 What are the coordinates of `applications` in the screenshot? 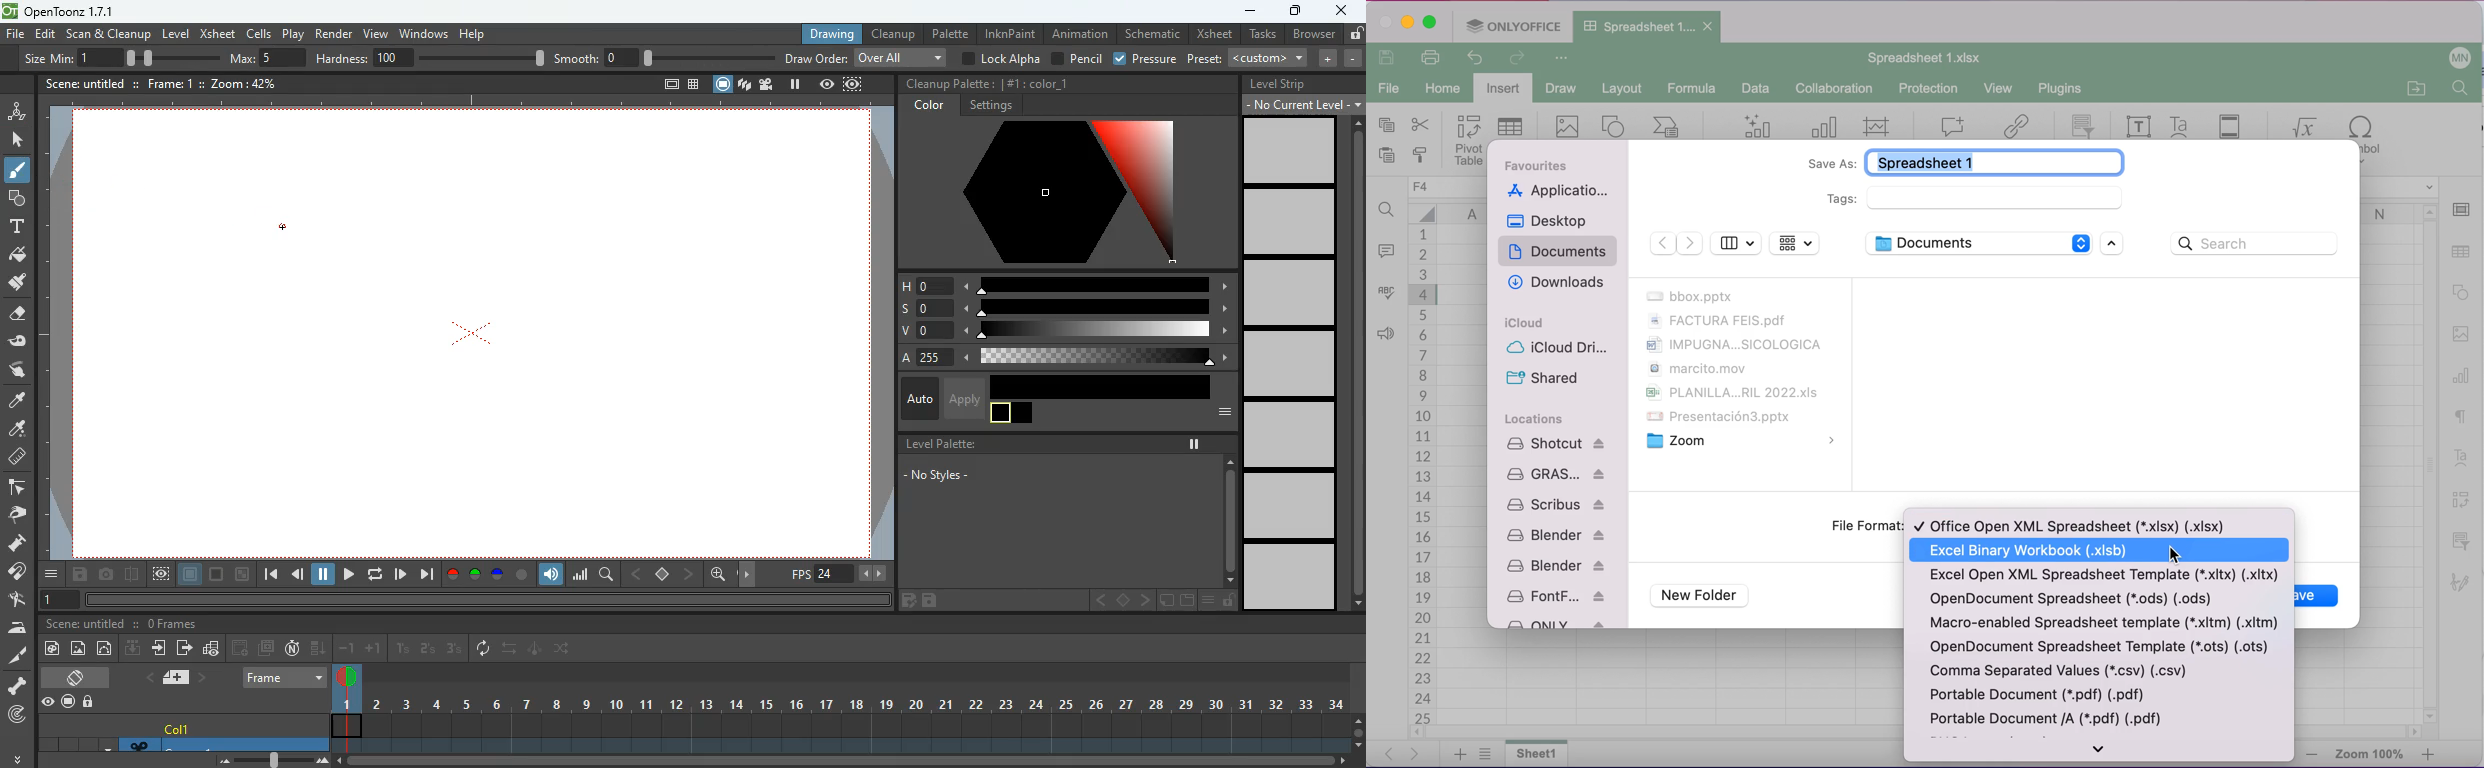 It's located at (1560, 192).